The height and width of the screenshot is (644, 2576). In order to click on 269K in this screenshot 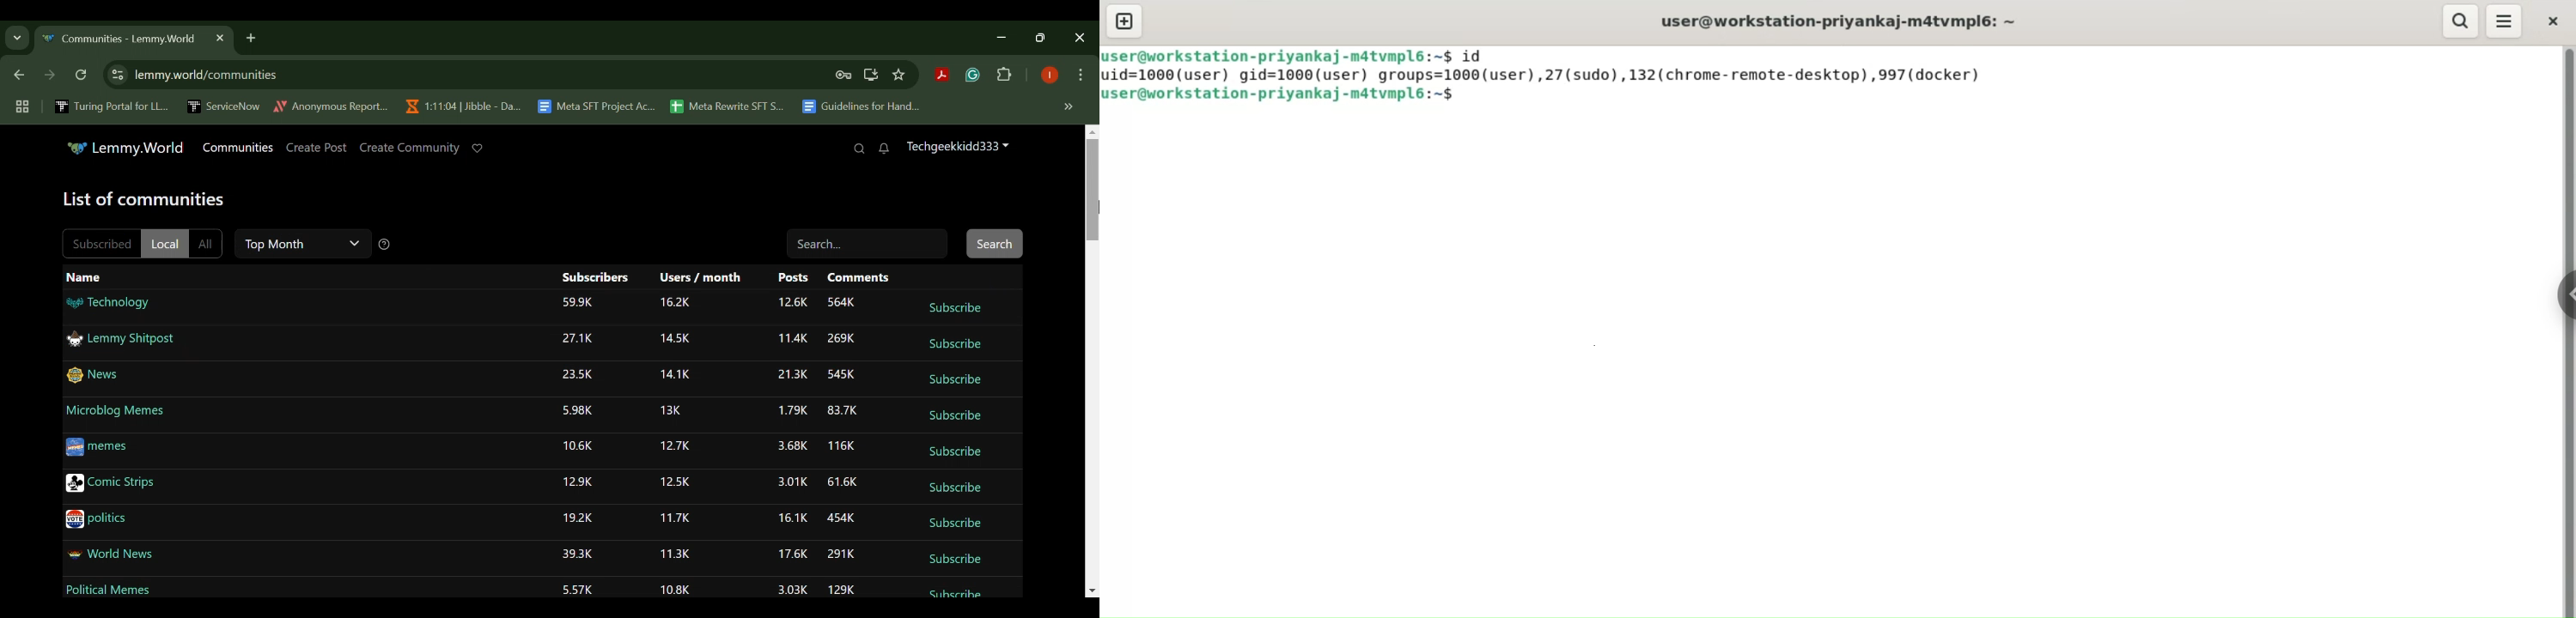, I will do `click(840, 341)`.